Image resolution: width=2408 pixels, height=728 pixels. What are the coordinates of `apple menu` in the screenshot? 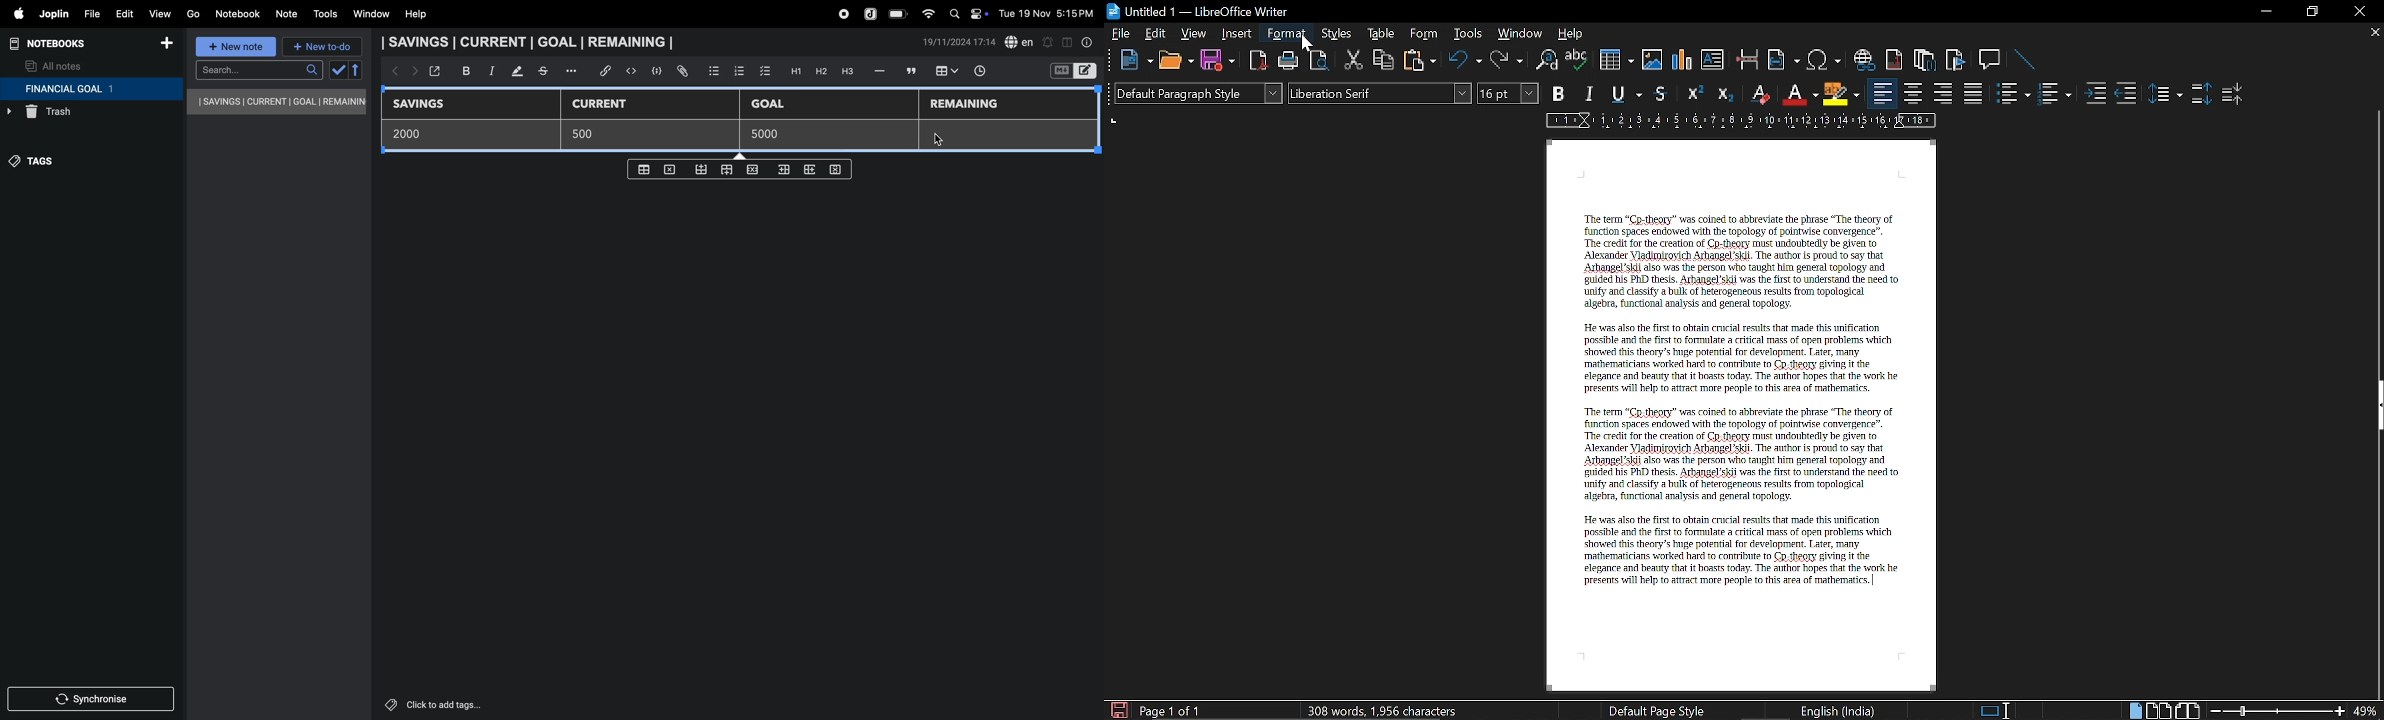 It's located at (14, 14).